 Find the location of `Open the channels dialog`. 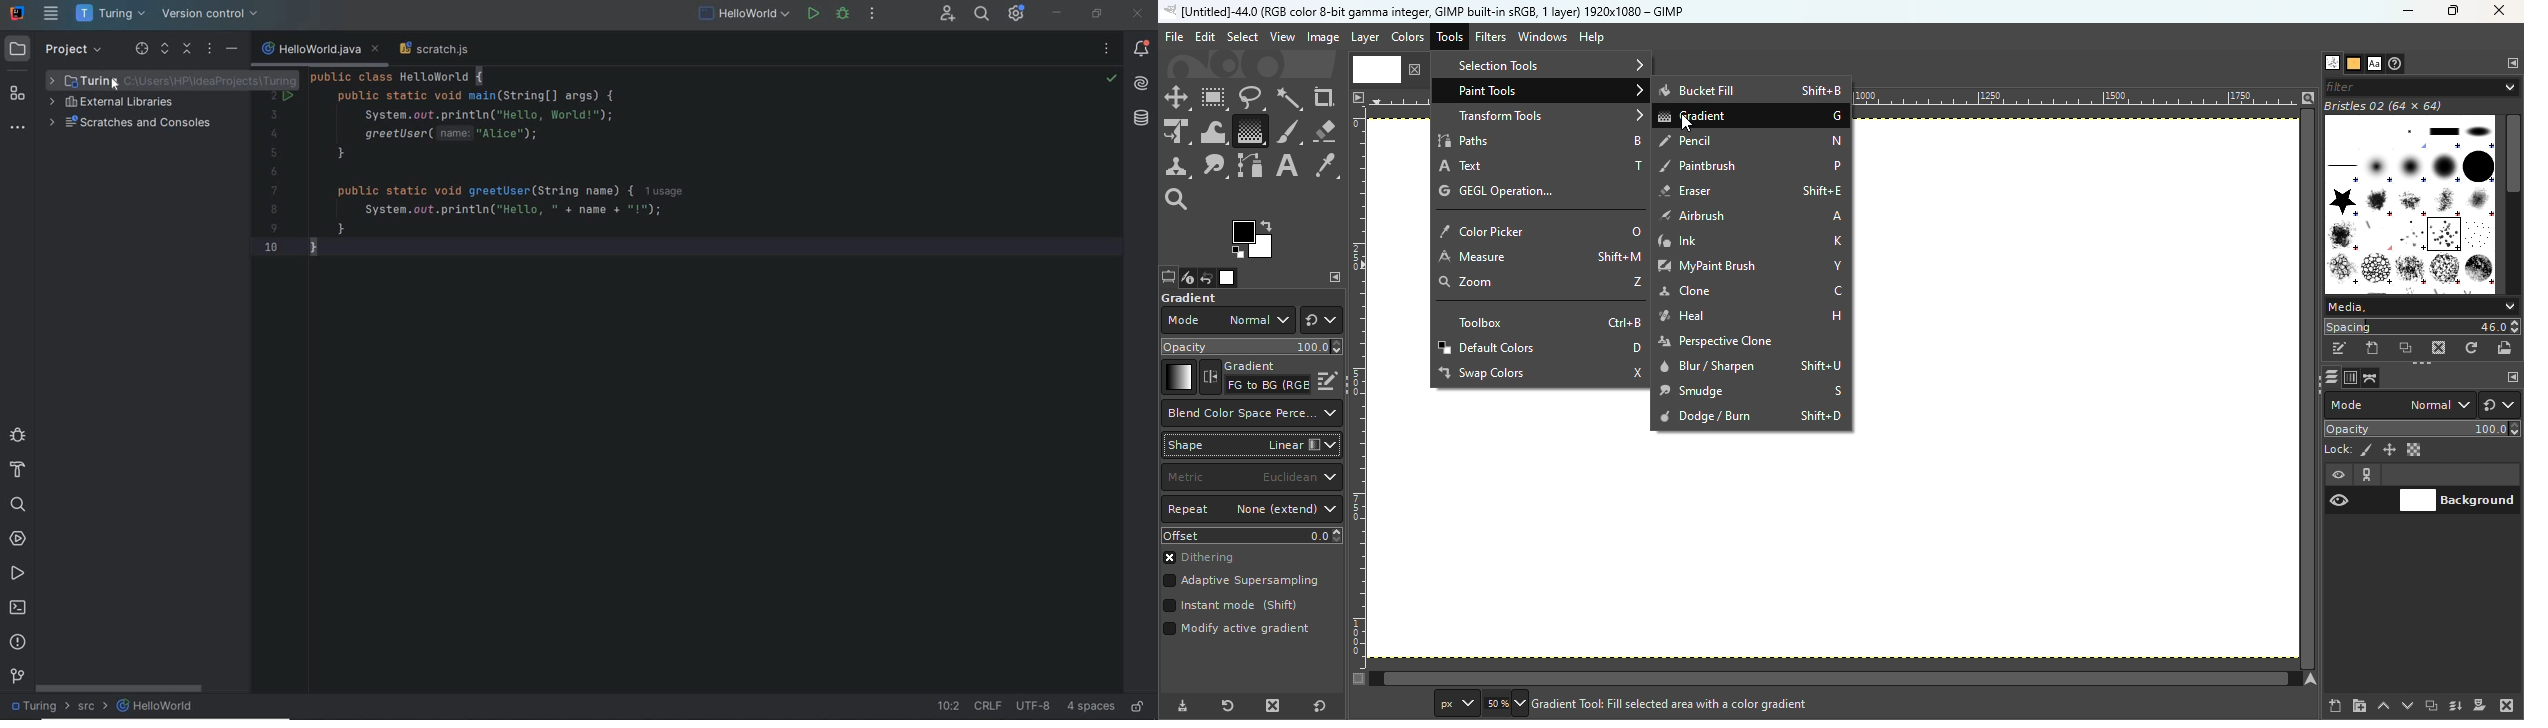

Open the channels dialog is located at coordinates (2349, 376).